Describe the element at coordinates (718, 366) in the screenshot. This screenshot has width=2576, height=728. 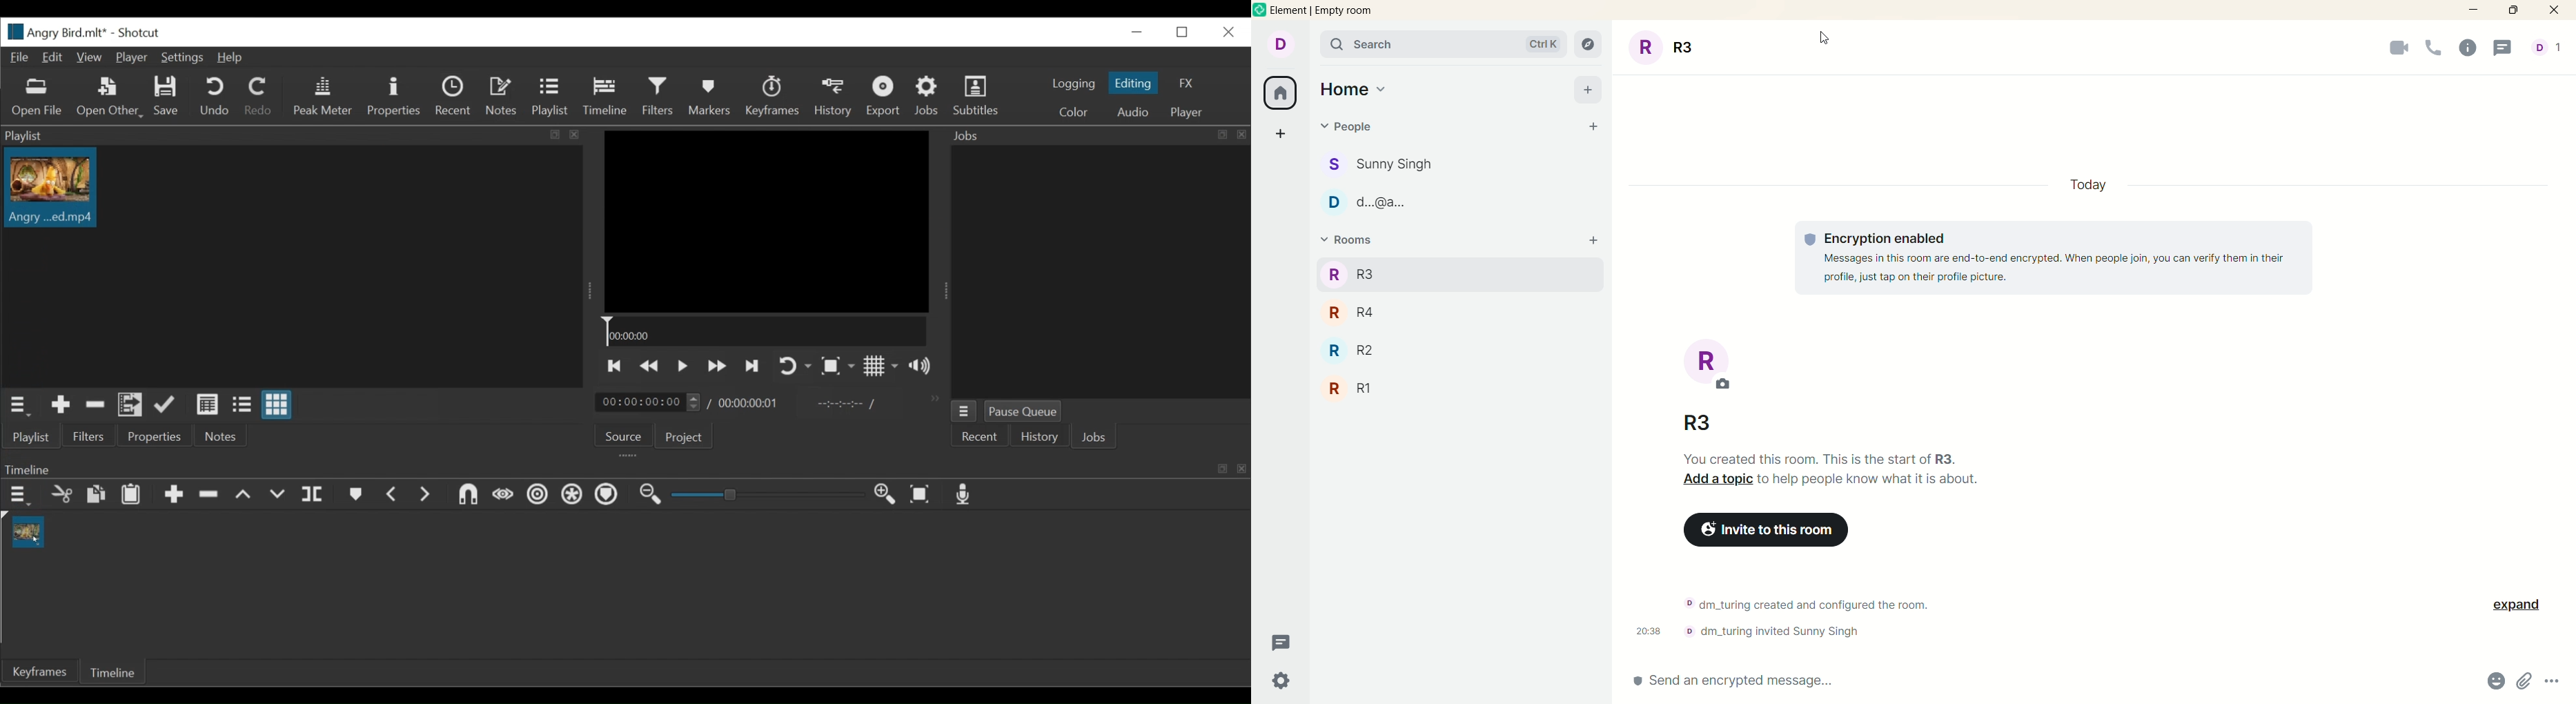
I see `Play forward quickly` at that location.